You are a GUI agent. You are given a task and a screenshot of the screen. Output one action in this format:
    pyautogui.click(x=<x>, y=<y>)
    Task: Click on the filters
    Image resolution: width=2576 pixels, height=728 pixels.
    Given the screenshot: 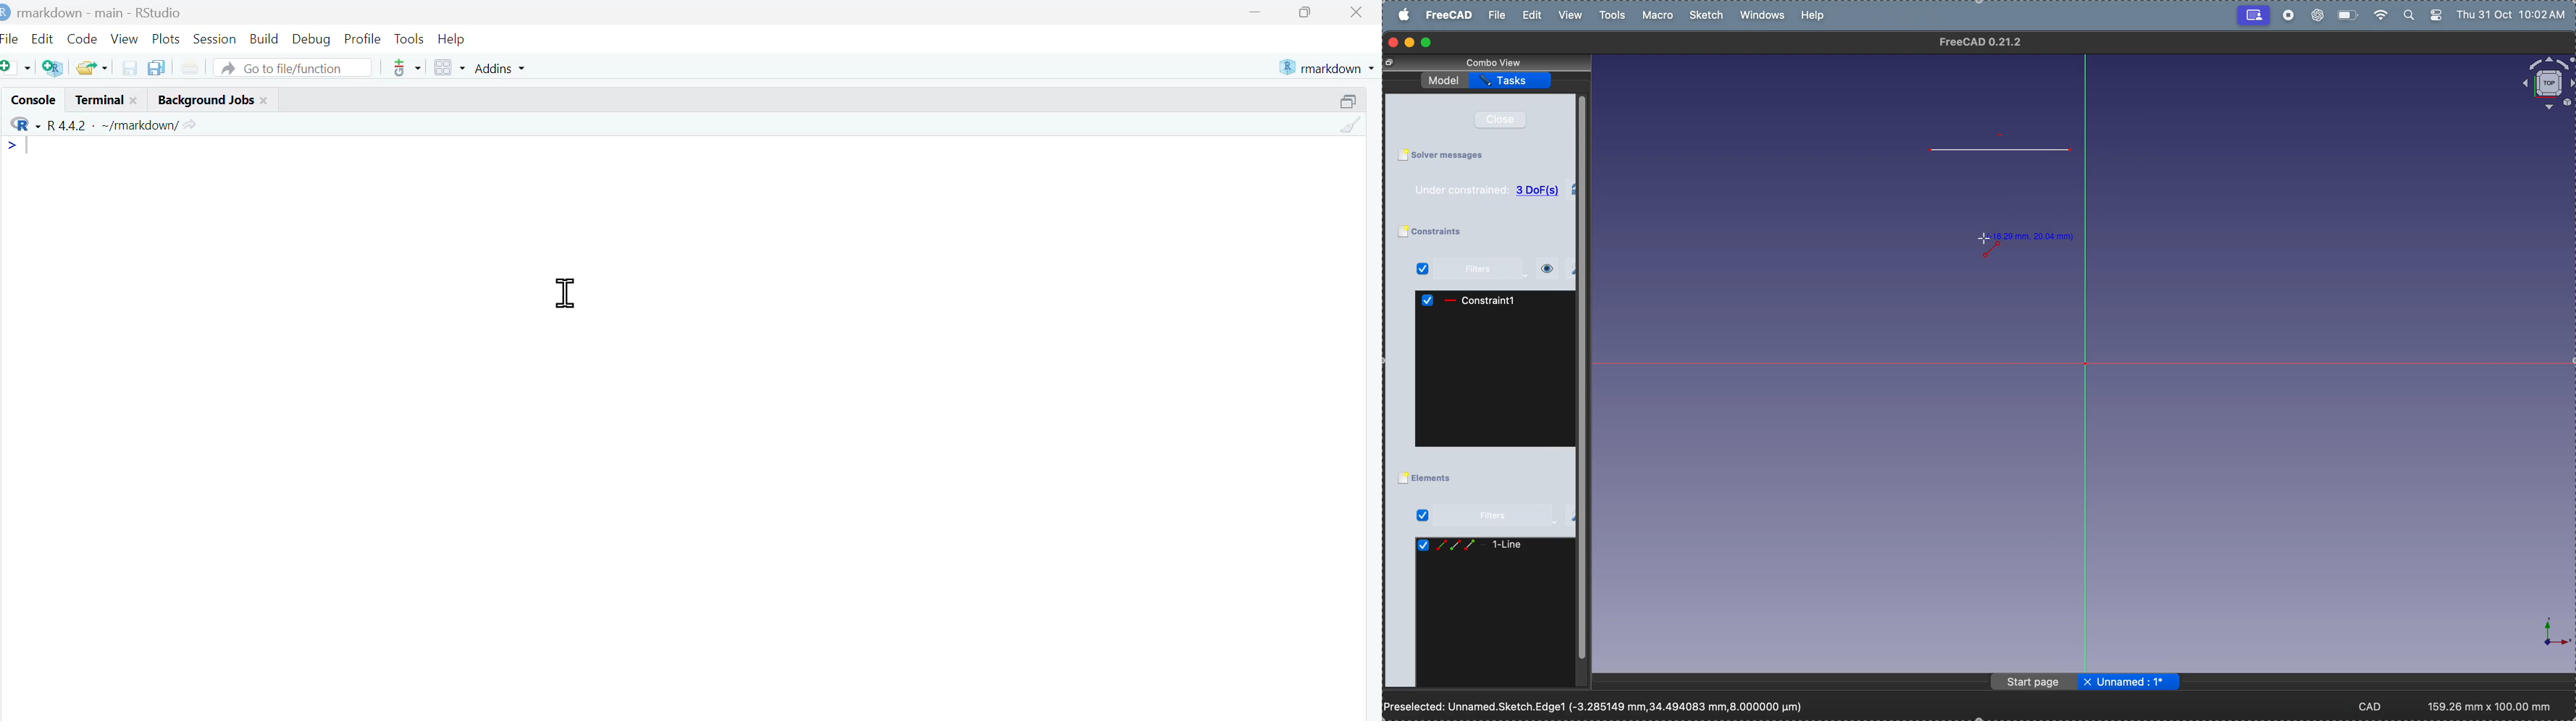 What is the action you would take?
    pyautogui.click(x=1481, y=269)
    